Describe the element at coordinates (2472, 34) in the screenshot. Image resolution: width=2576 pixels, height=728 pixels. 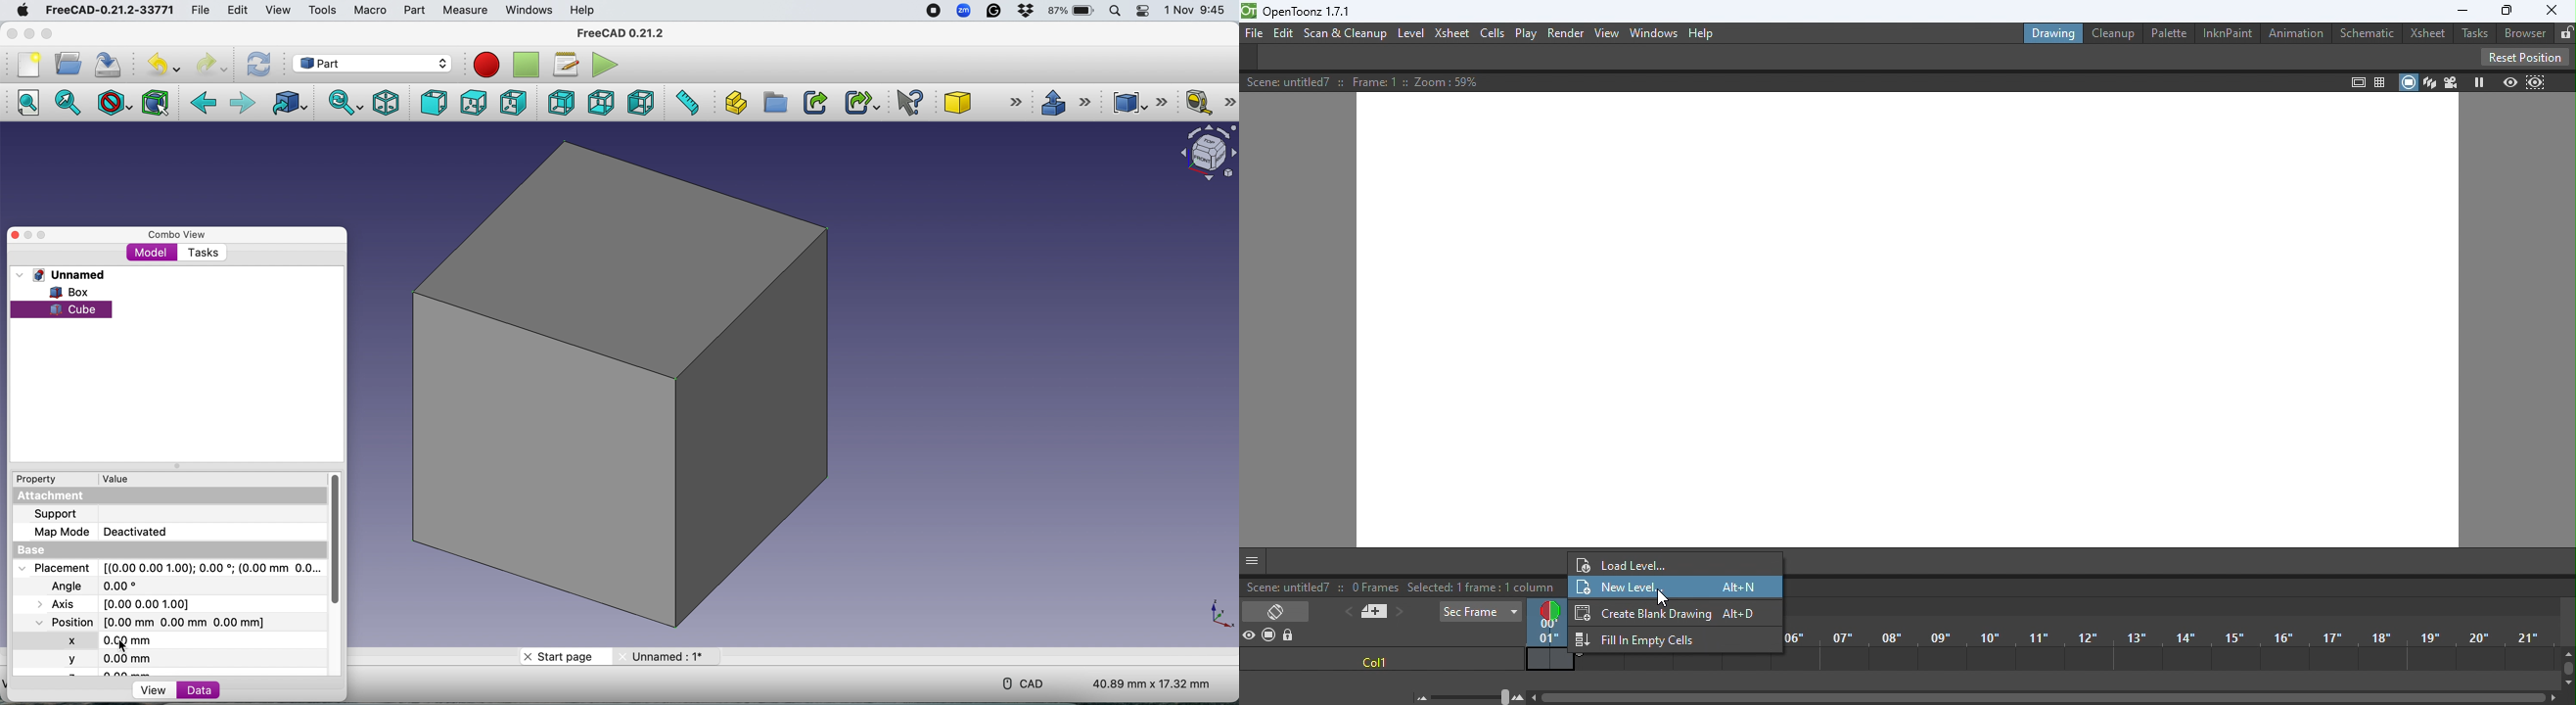
I see `Tasks` at that location.